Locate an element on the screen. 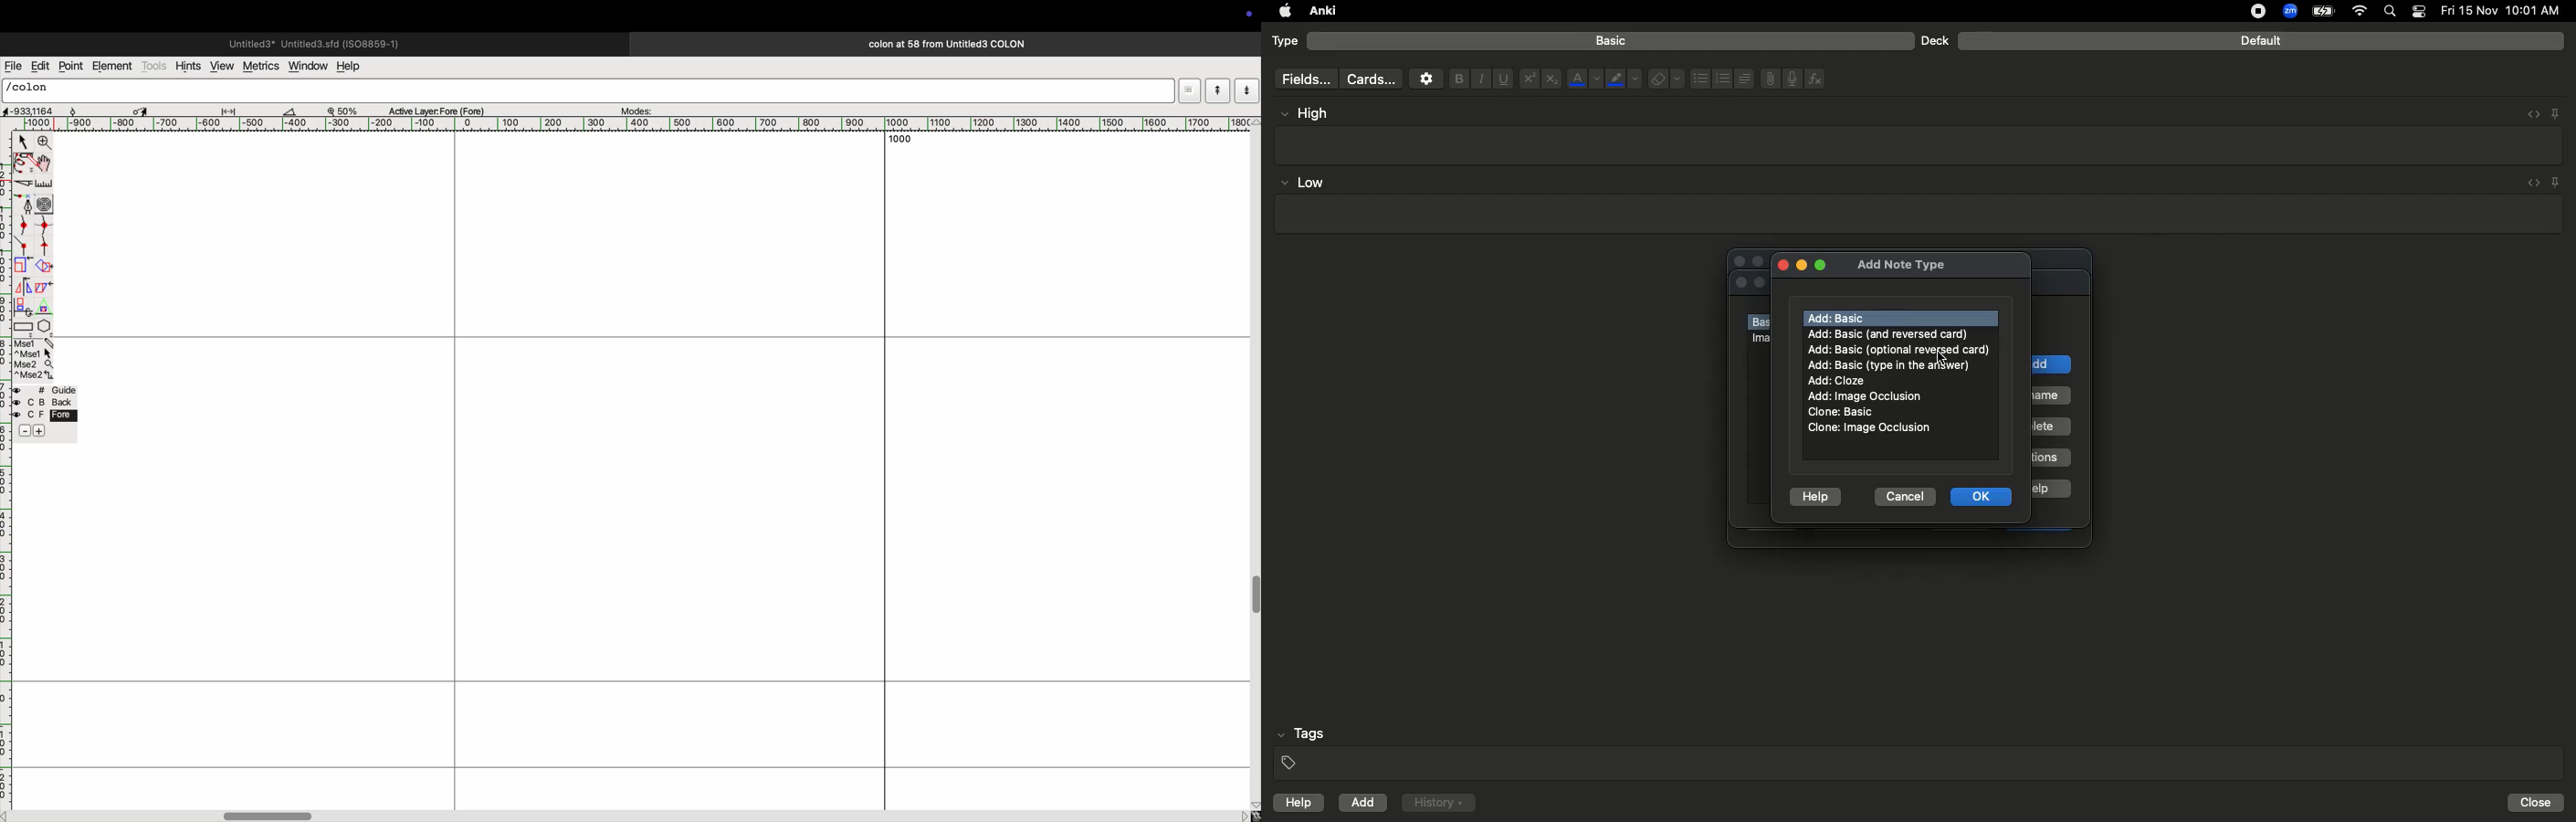 This screenshot has width=2576, height=840. Add basic is located at coordinates (1839, 318).